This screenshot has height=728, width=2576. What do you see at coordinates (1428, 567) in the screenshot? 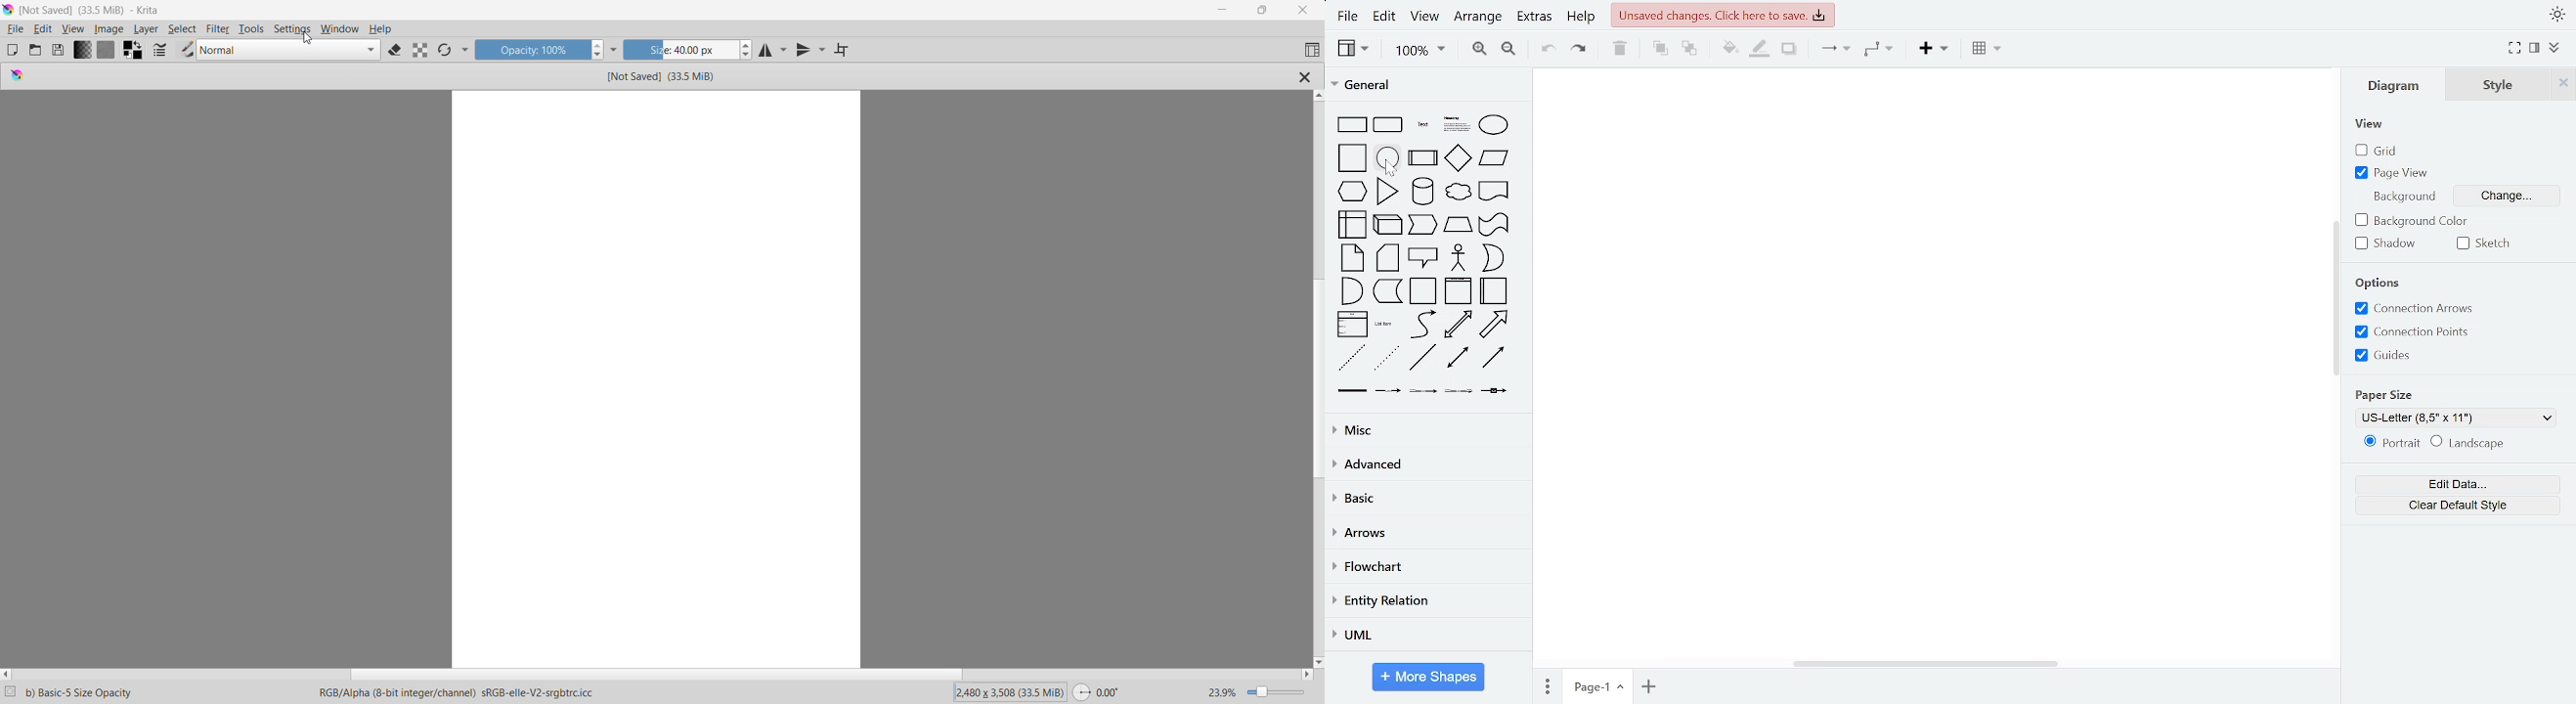
I see `flowchart` at bounding box center [1428, 567].